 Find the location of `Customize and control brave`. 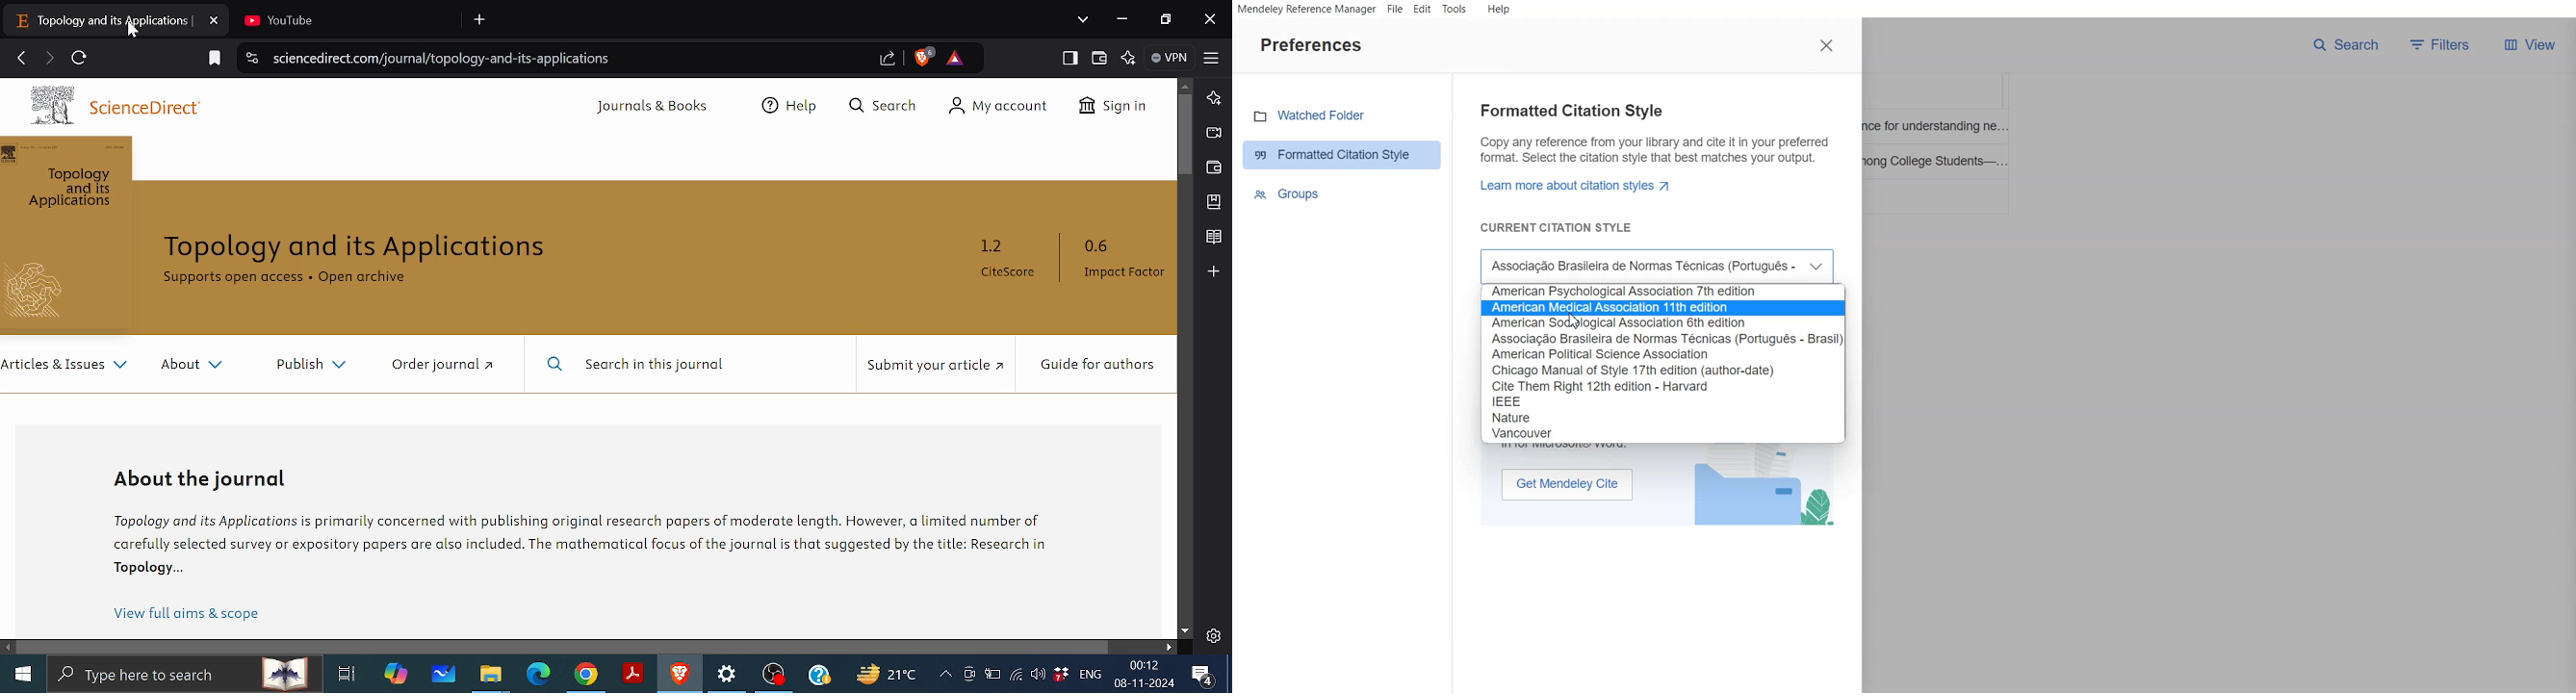

Customize and control brave is located at coordinates (1212, 57).